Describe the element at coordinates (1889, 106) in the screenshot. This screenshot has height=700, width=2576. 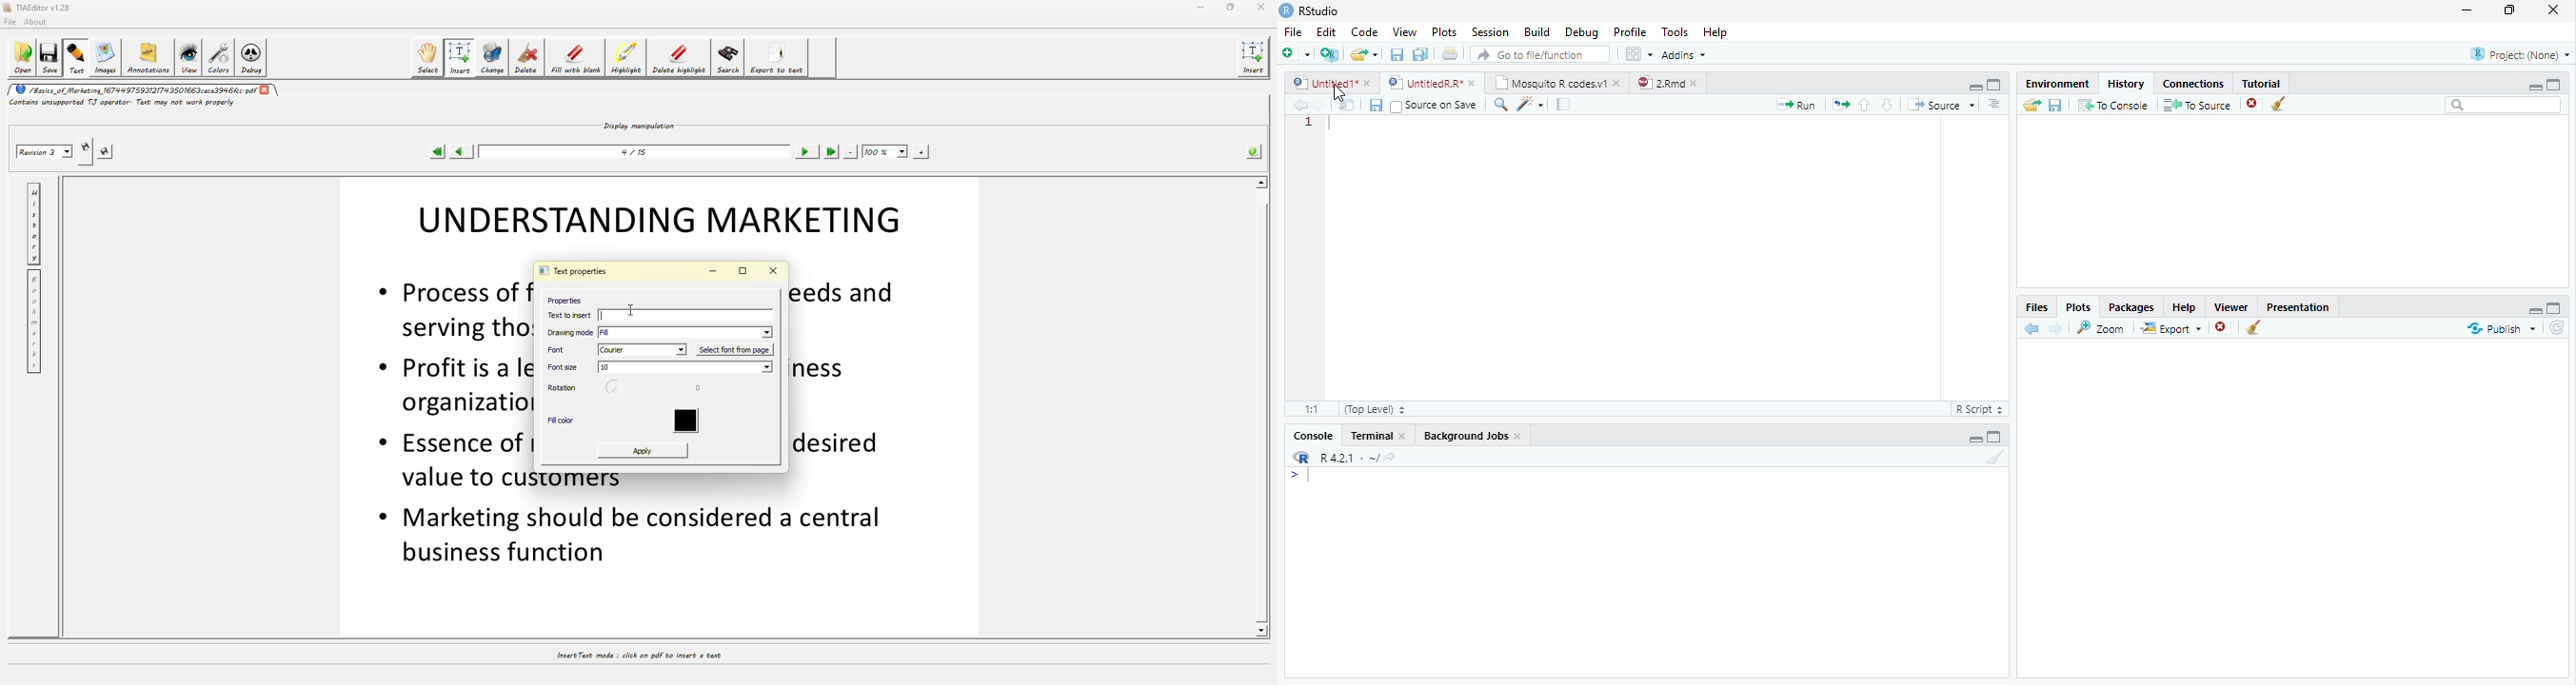
I see `Go to next section of code` at that location.